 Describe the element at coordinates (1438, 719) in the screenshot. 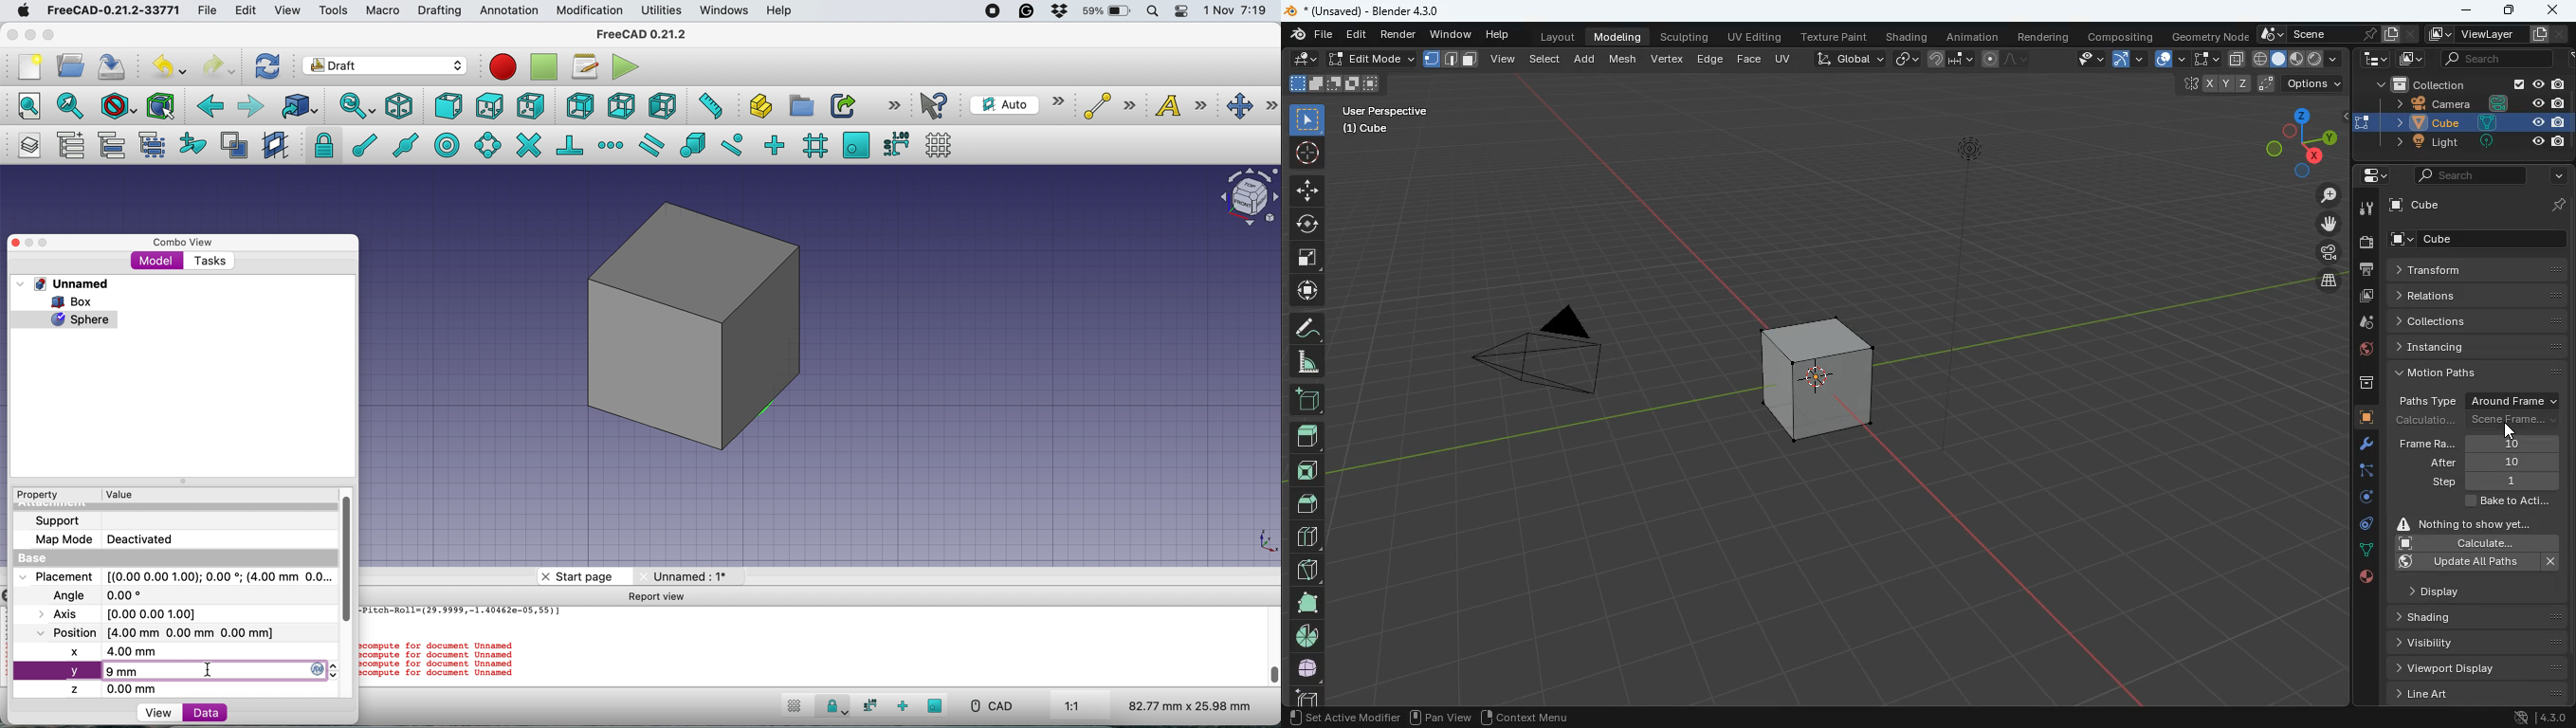

I see `pan view` at that location.